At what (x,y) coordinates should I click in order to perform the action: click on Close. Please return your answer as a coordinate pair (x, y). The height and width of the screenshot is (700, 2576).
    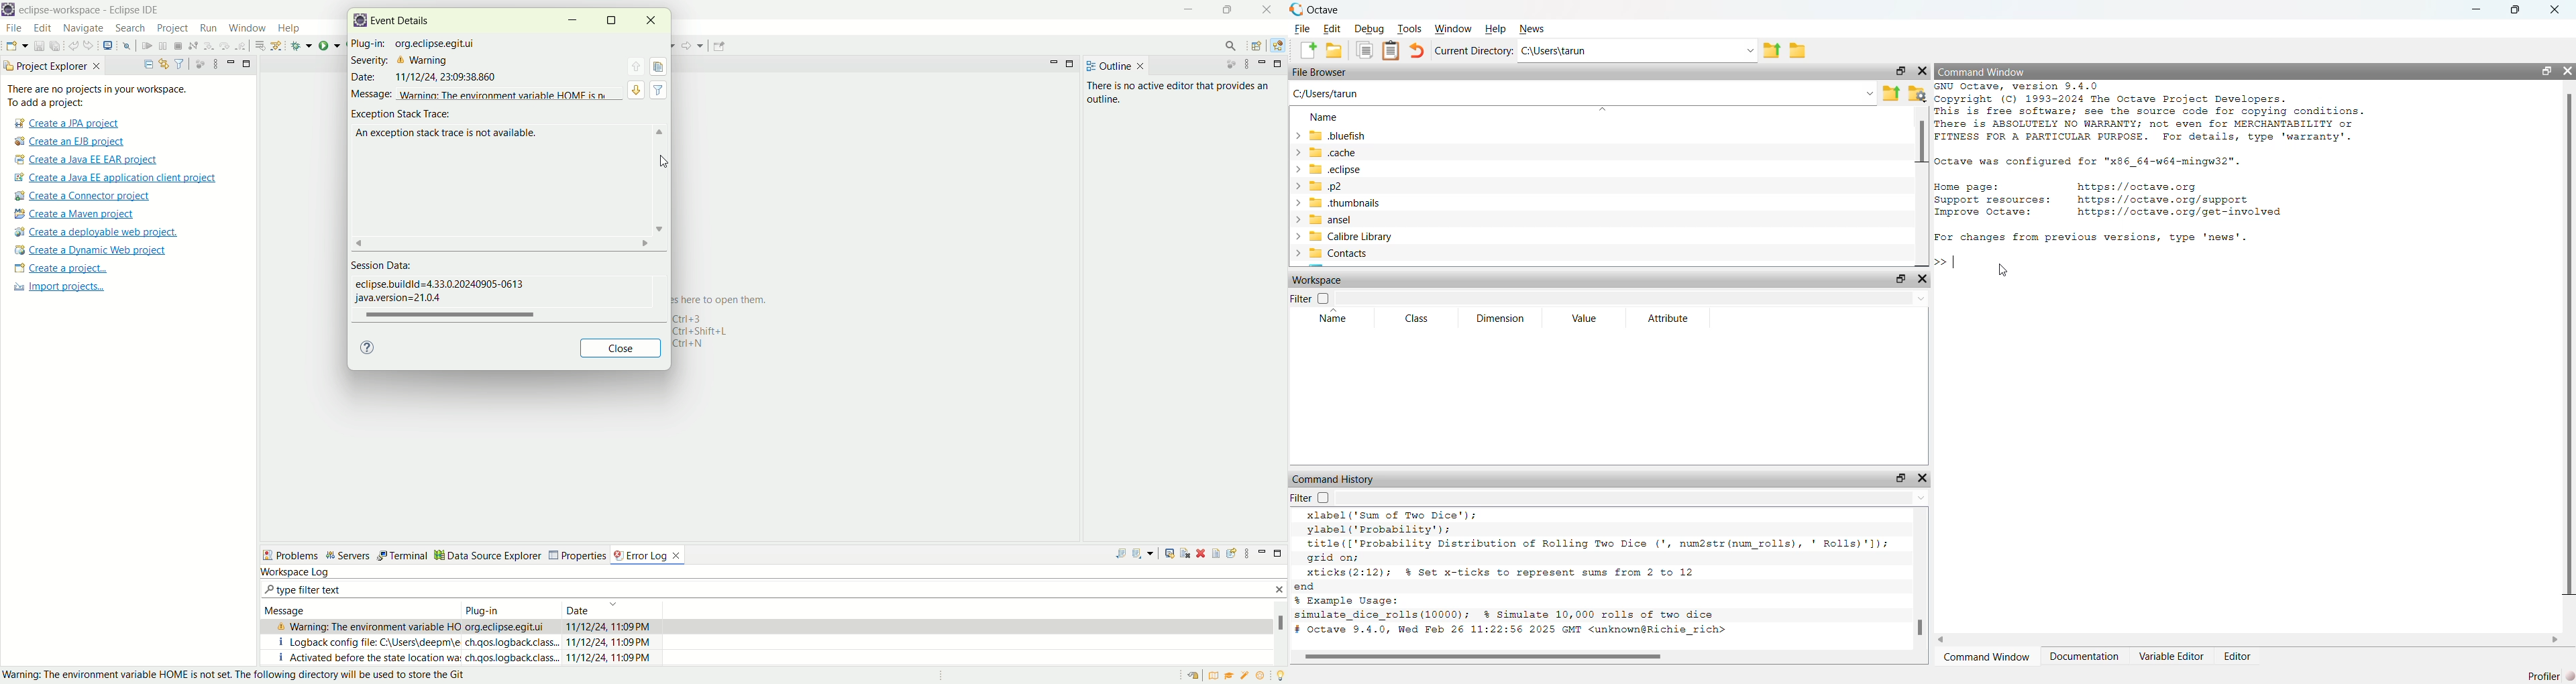
    Looking at the image, I should click on (2555, 11).